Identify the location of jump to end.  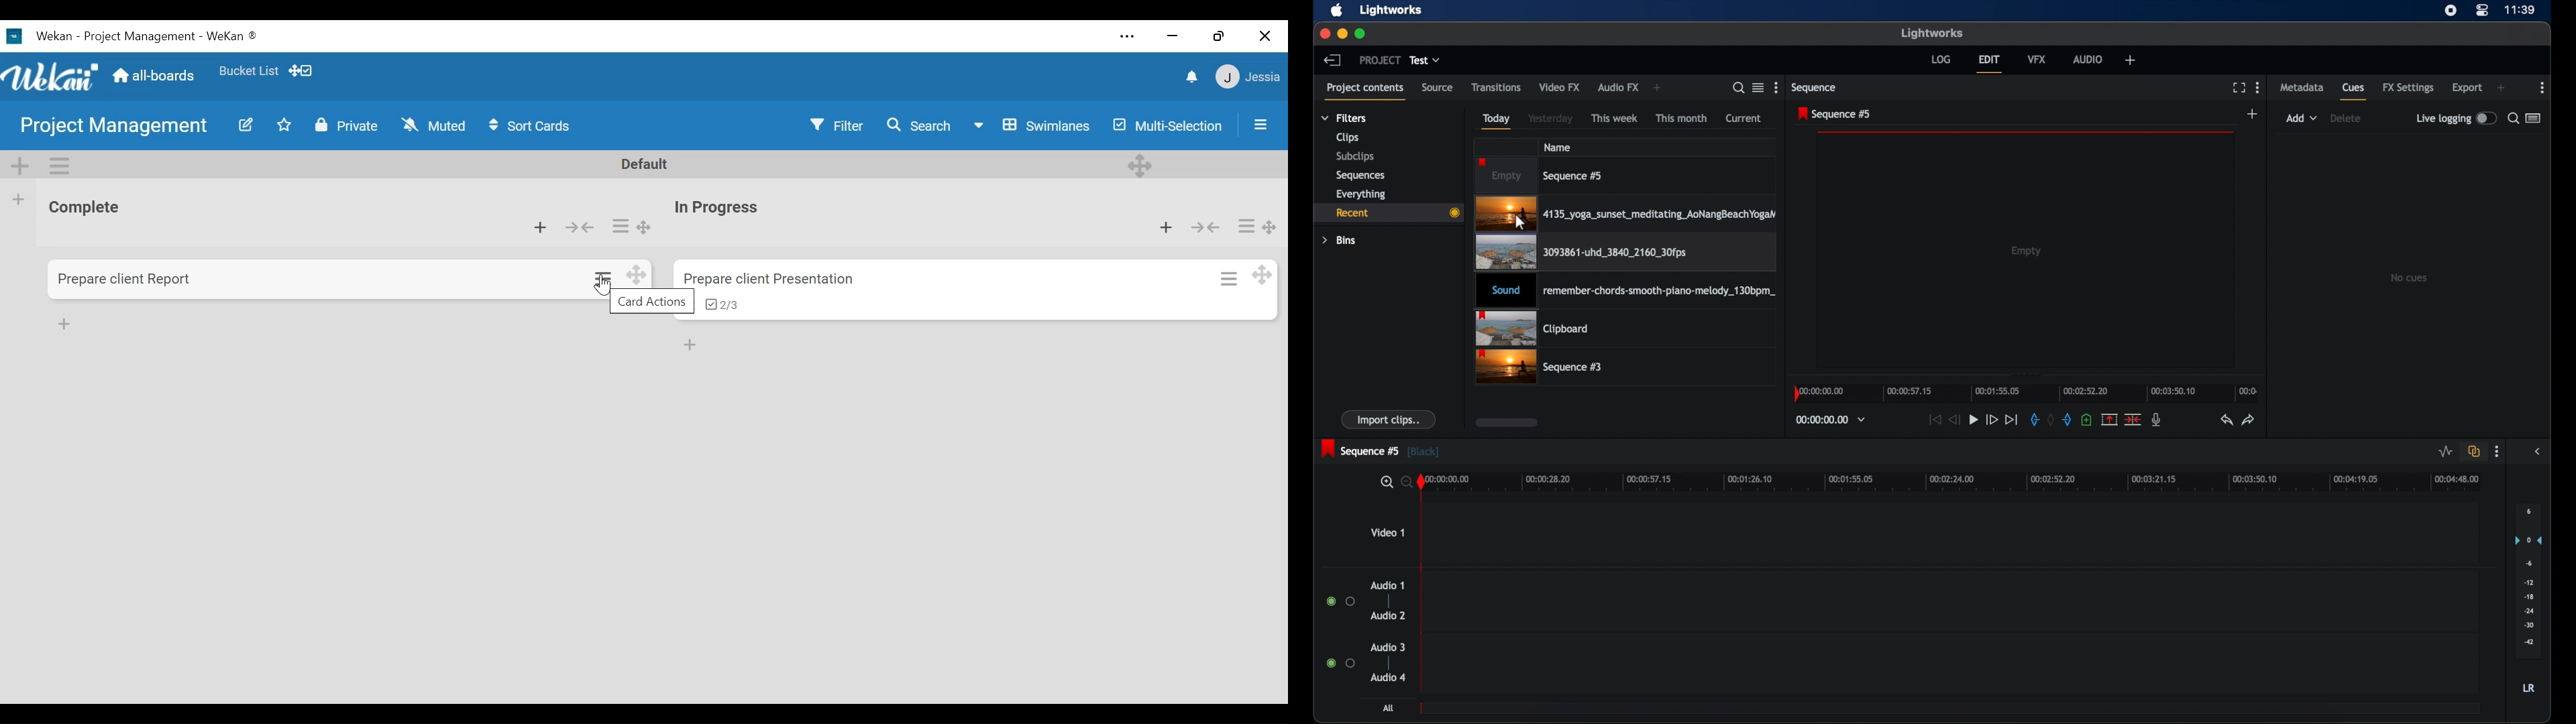
(2012, 420).